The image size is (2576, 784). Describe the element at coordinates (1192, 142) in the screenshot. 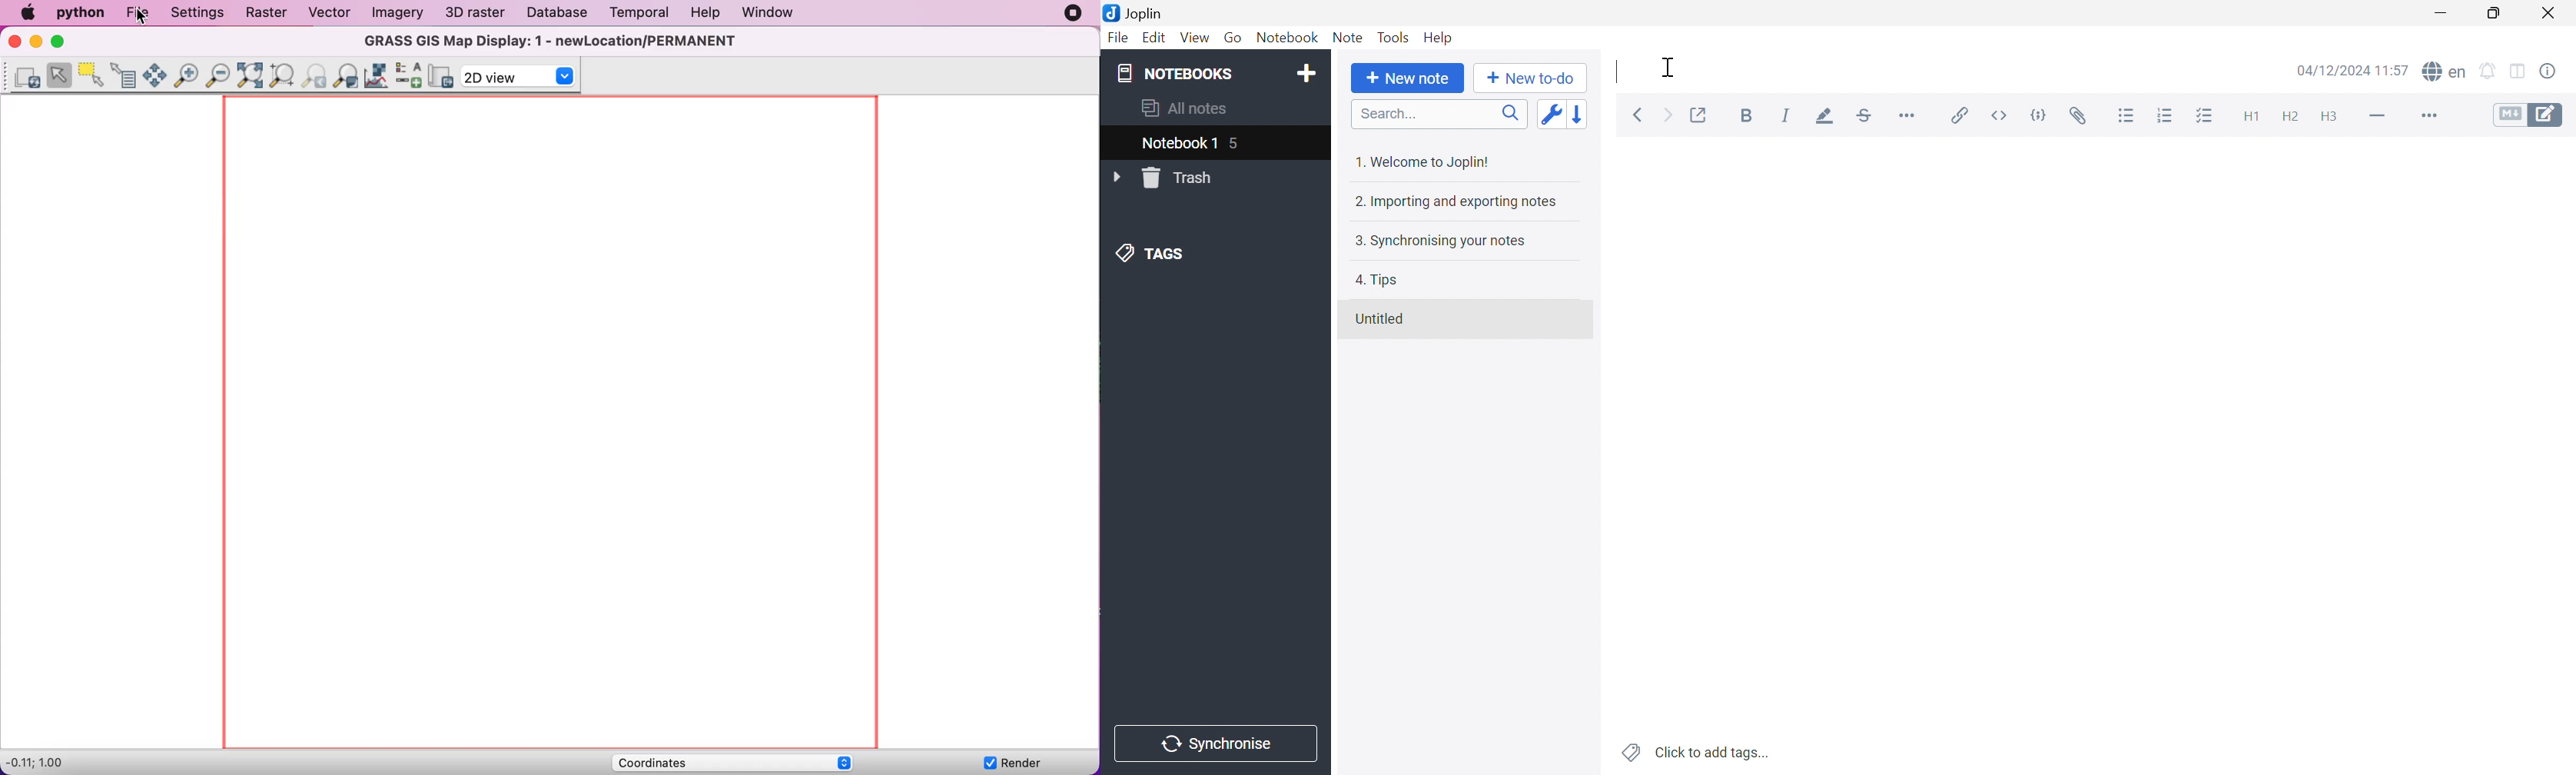

I see `Notebook 1` at that location.